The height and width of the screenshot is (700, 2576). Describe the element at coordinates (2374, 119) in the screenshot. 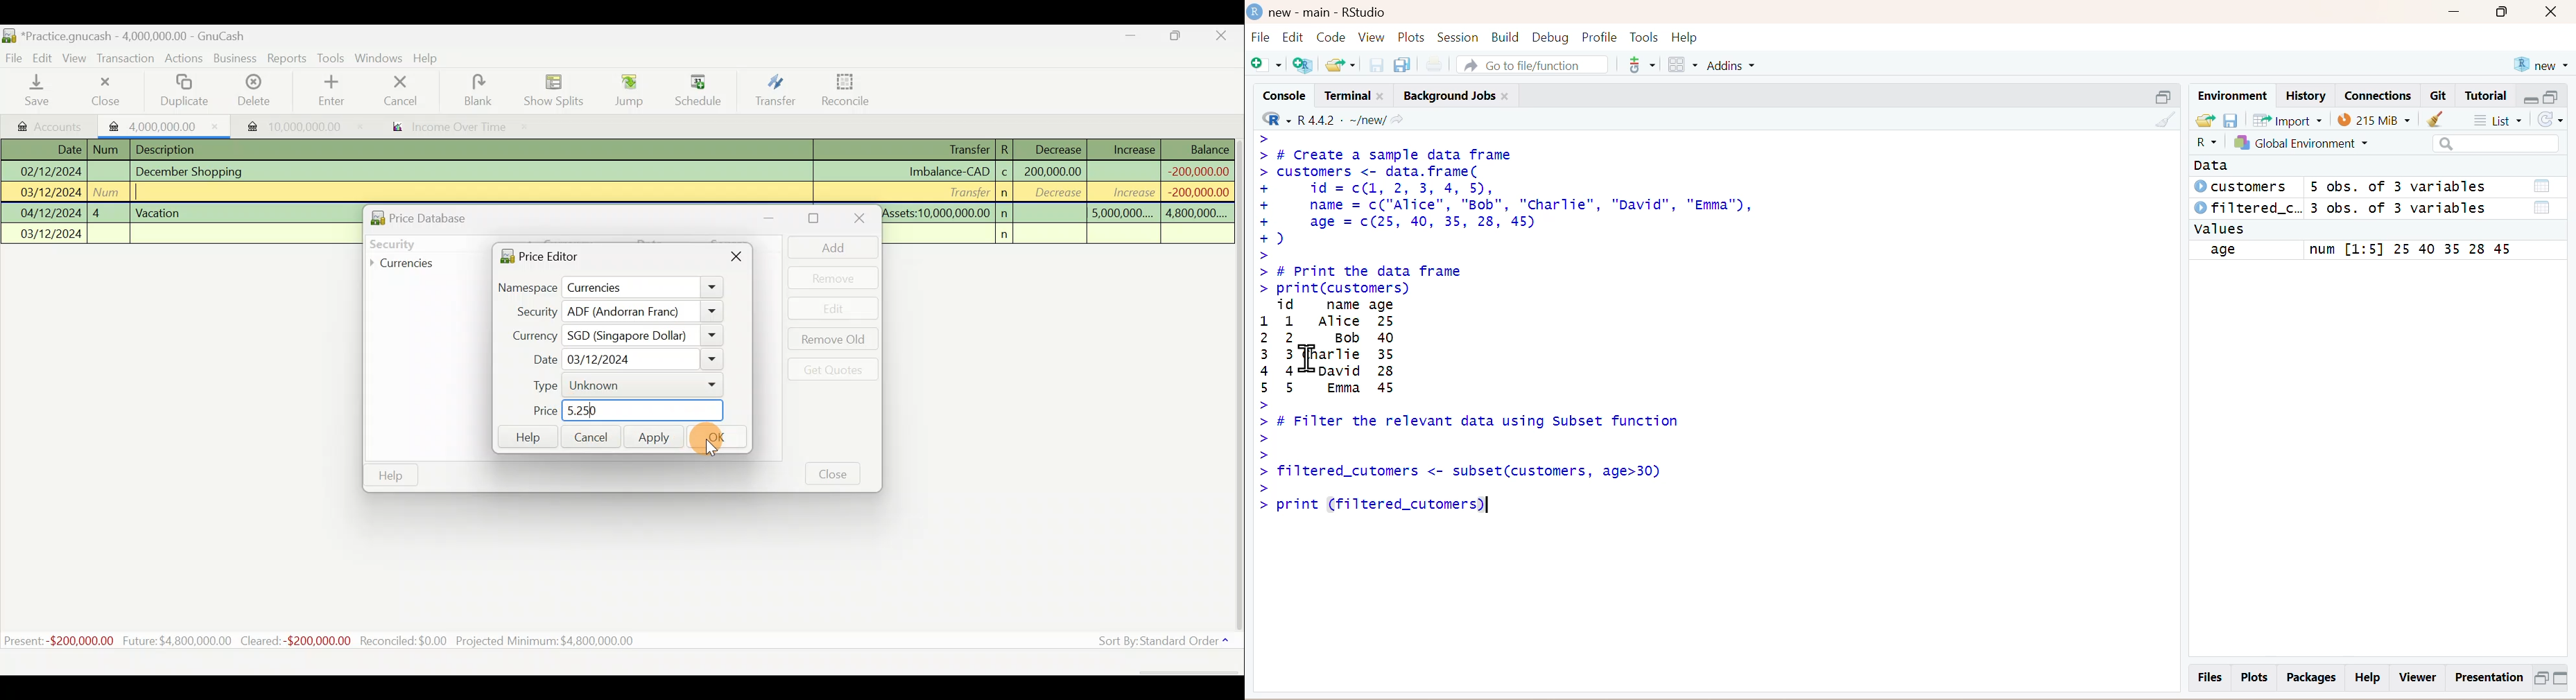

I see `107 MB` at that location.